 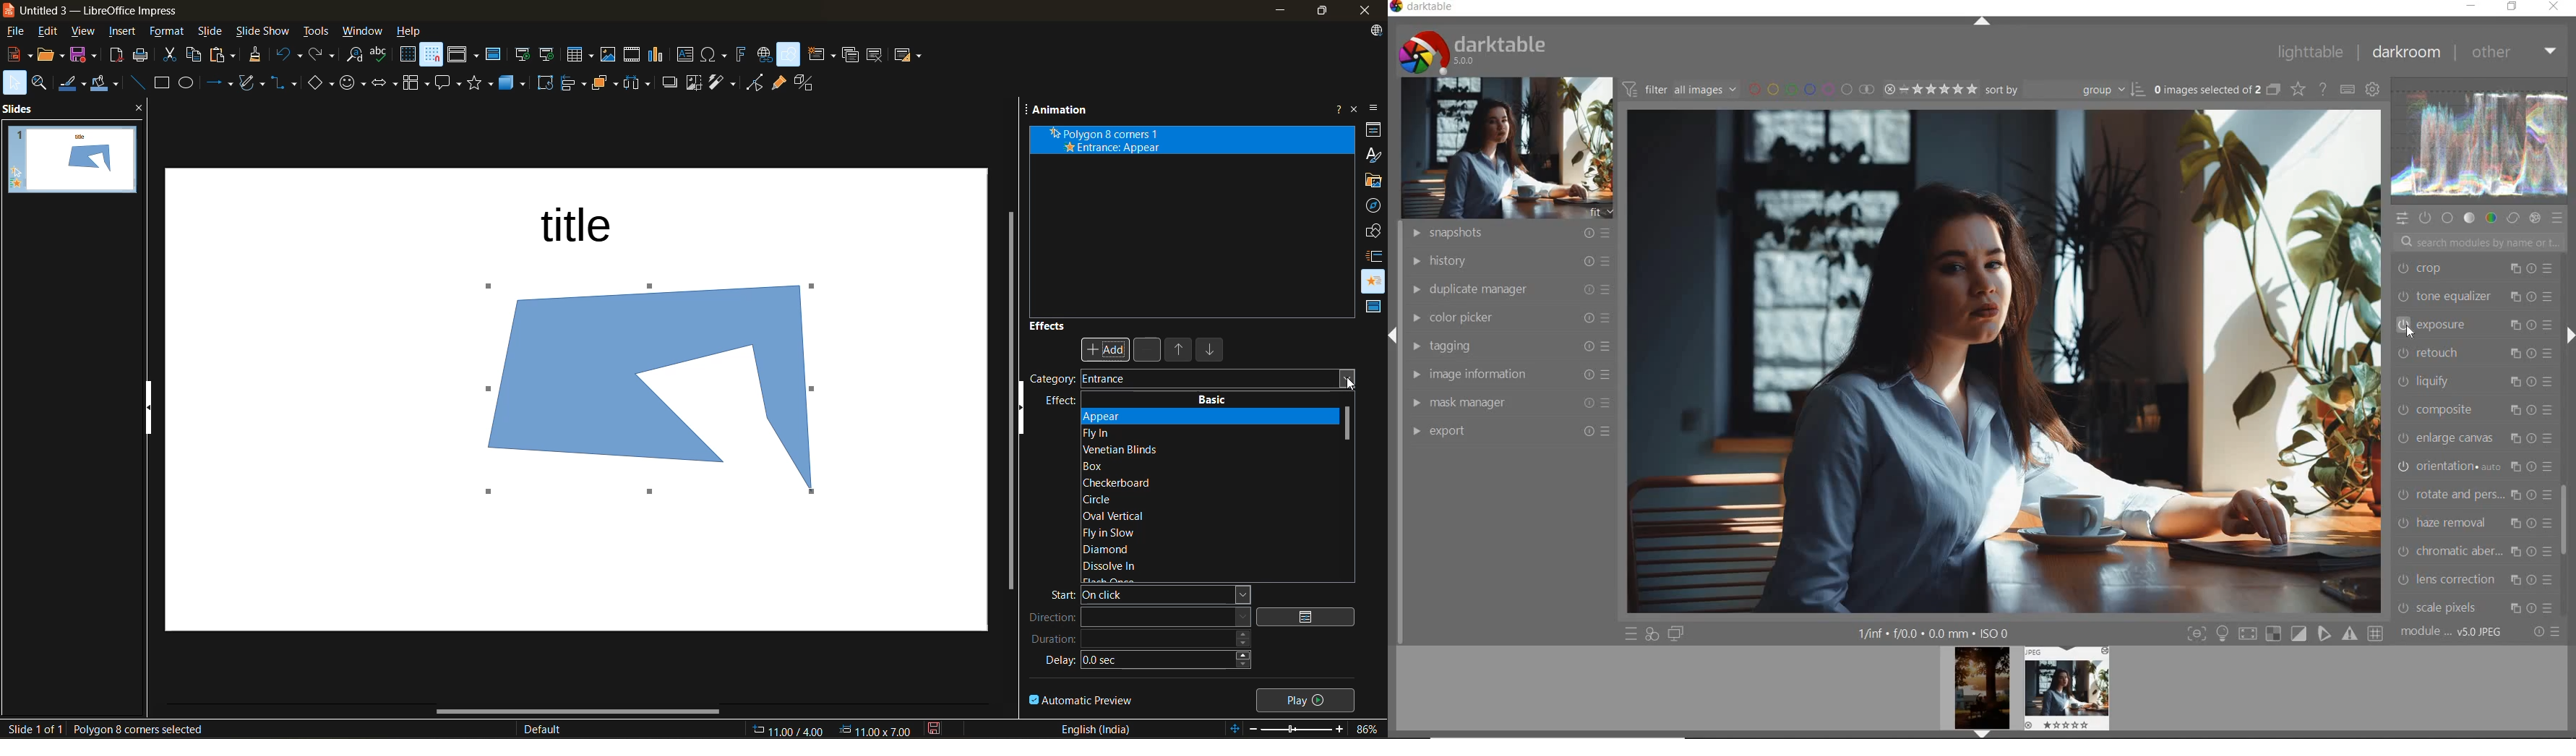 I want to click on start from first slide, so click(x=520, y=54).